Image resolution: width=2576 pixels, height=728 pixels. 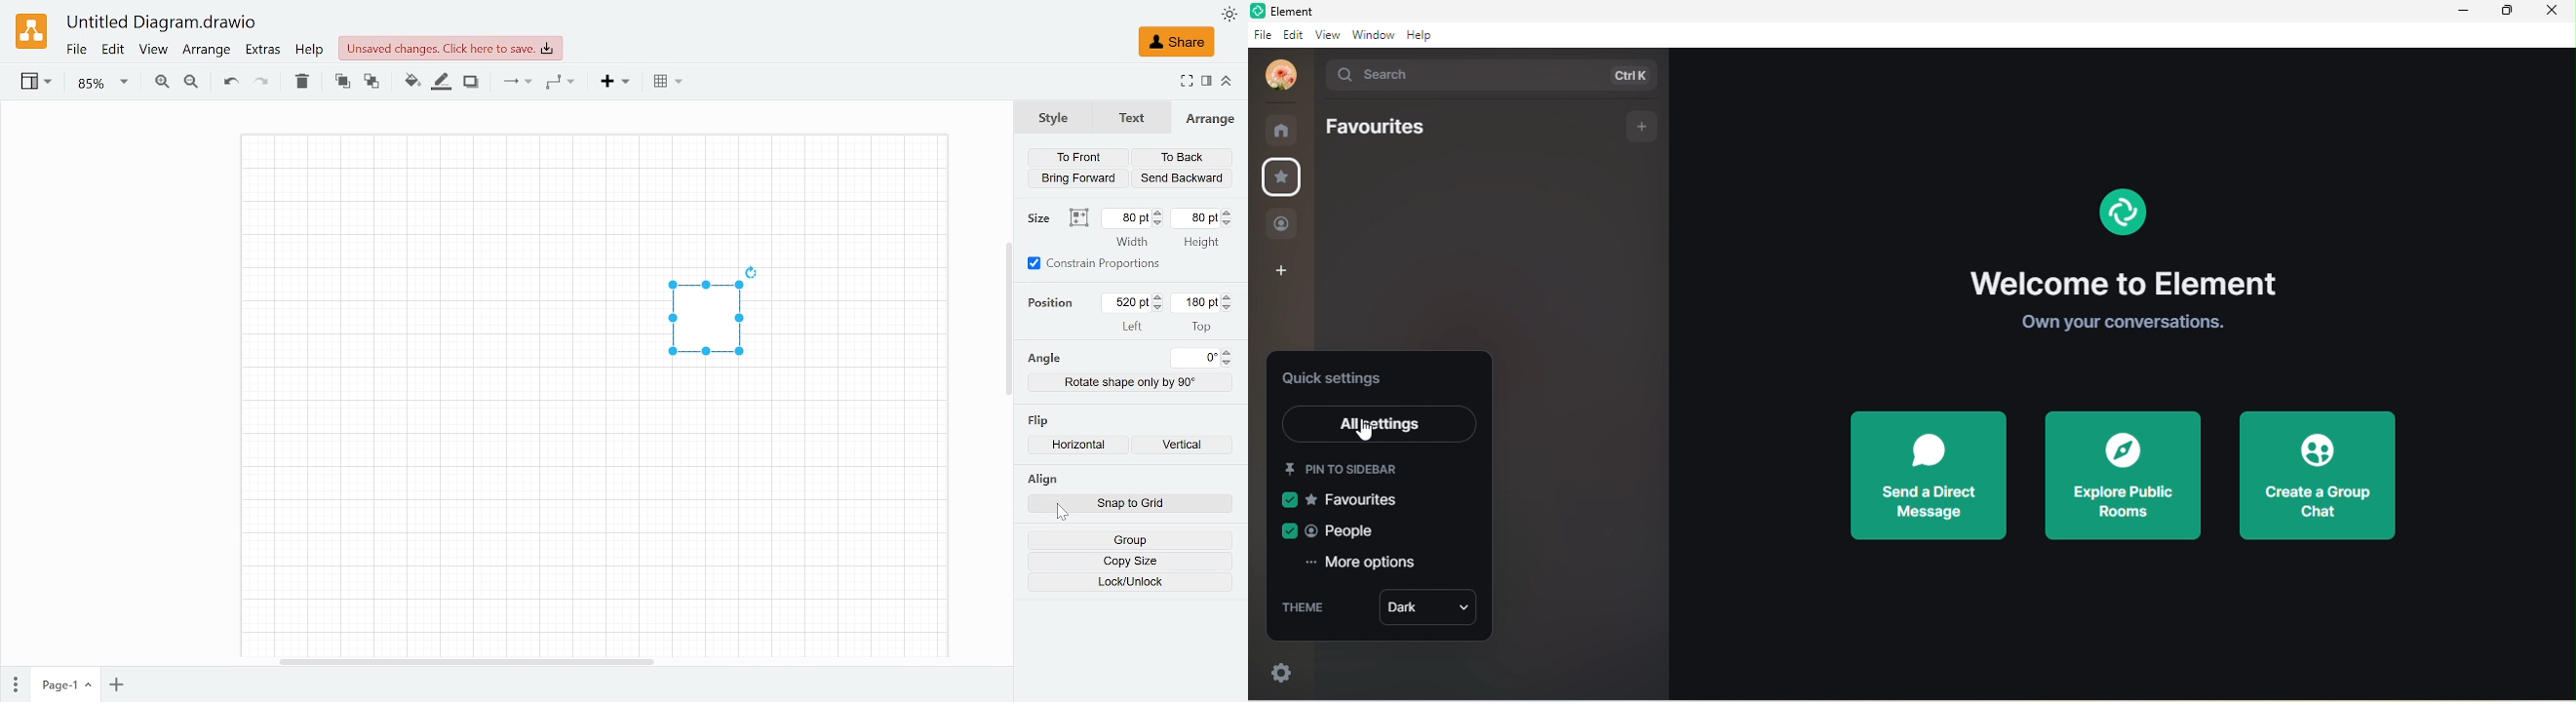 I want to click on Decrease left, so click(x=1160, y=308).